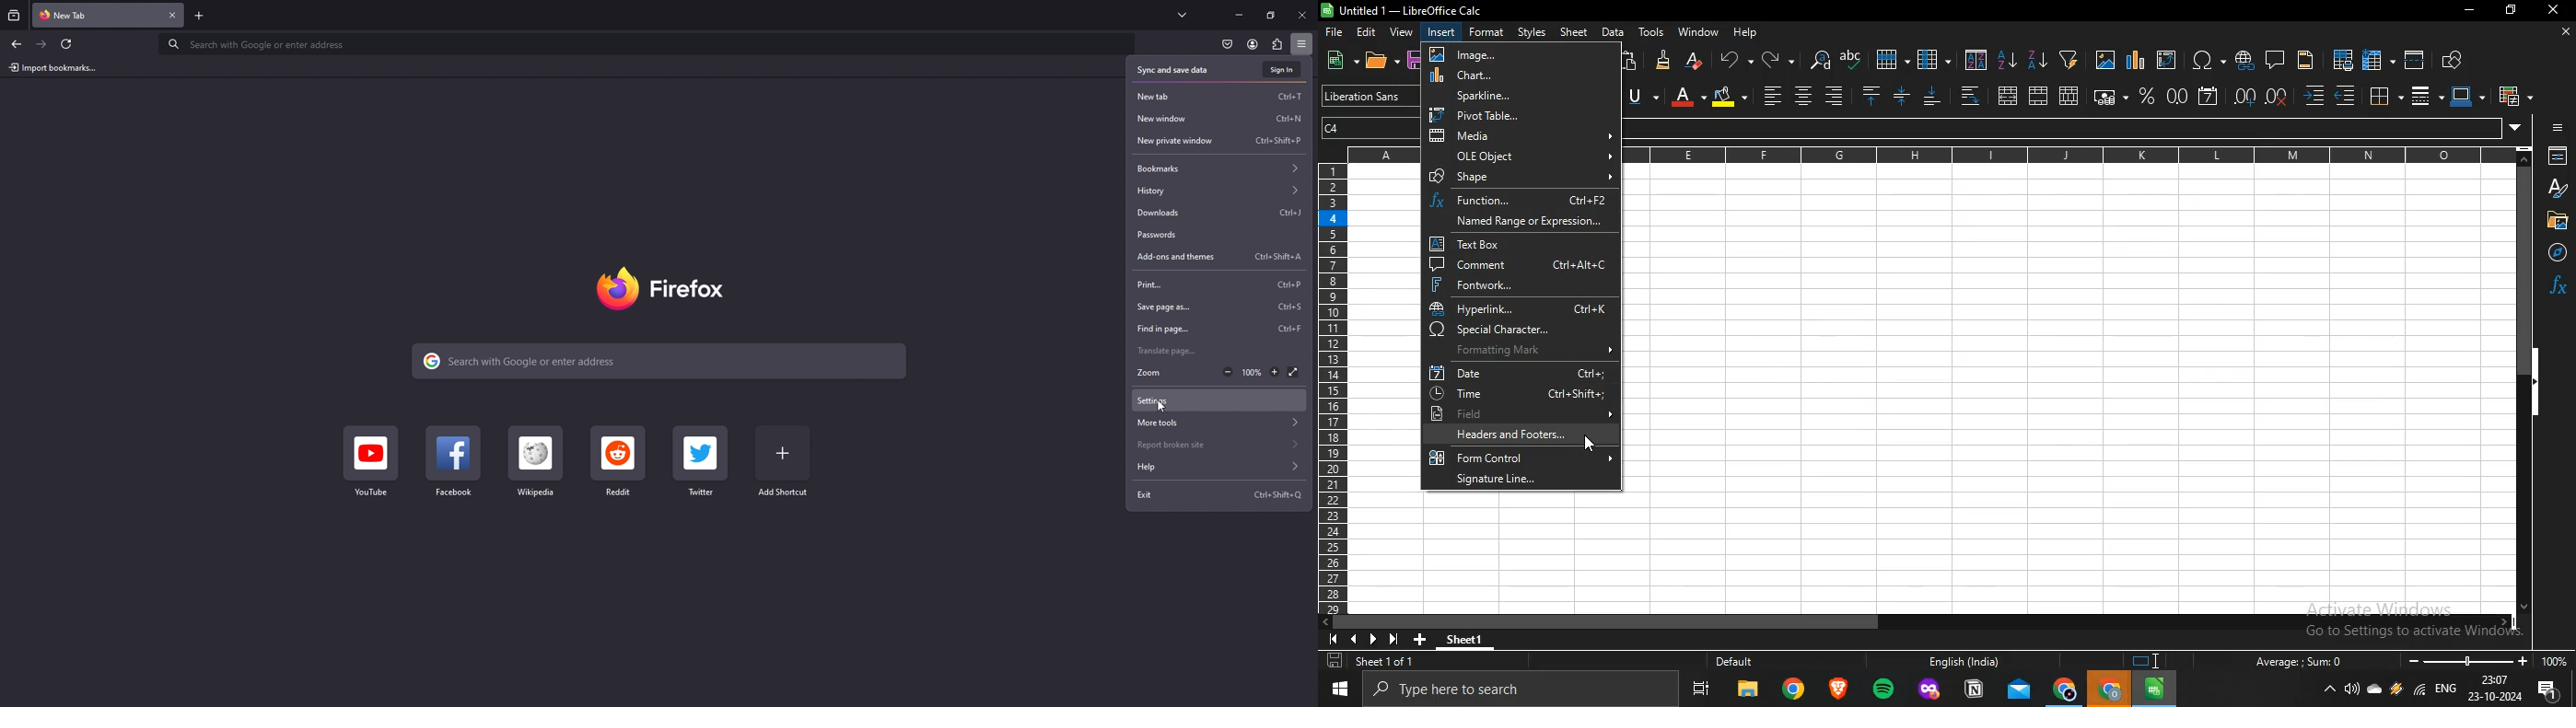  What do you see at coordinates (1521, 199) in the screenshot?
I see `function` at bounding box center [1521, 199].